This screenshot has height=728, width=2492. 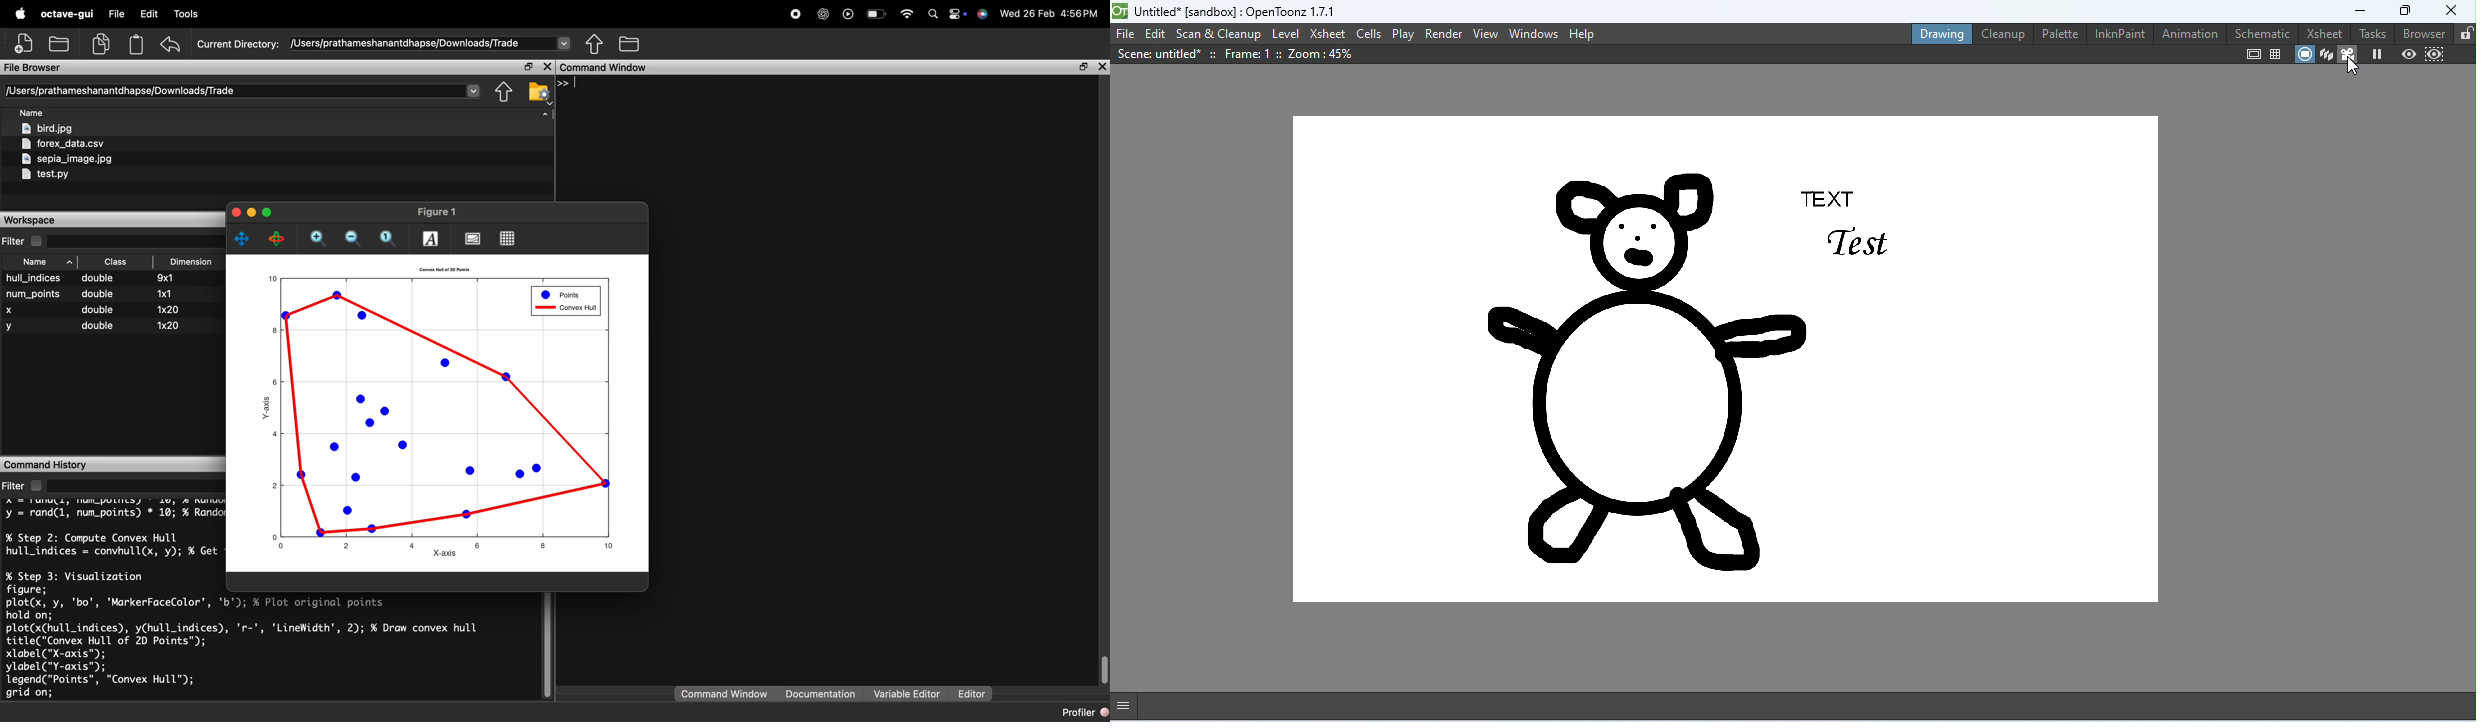 I want to click on % Step 2: Compute Convex Hullhull_indices = convhull(x, y); % Get% Step 3: Visualization figure;, so click(x=113, y=562).